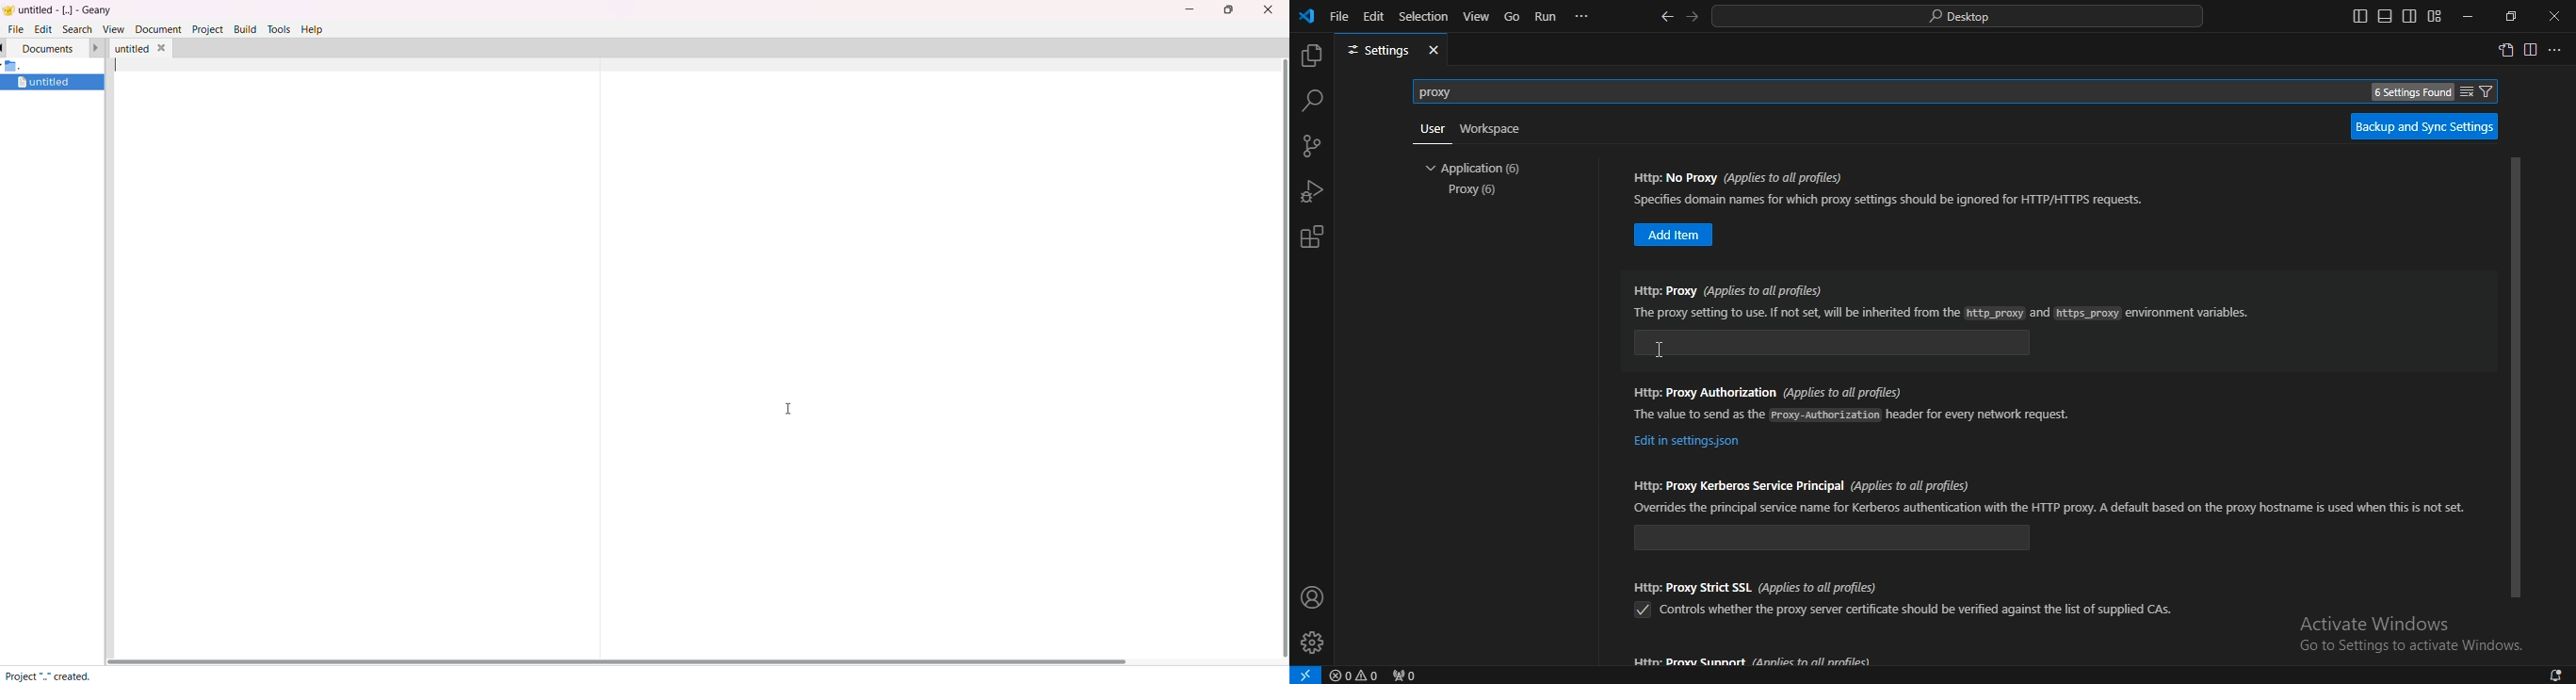  Describe the element at coordinates (2507, 52) in the screenshot. I see `open settings` at that location.